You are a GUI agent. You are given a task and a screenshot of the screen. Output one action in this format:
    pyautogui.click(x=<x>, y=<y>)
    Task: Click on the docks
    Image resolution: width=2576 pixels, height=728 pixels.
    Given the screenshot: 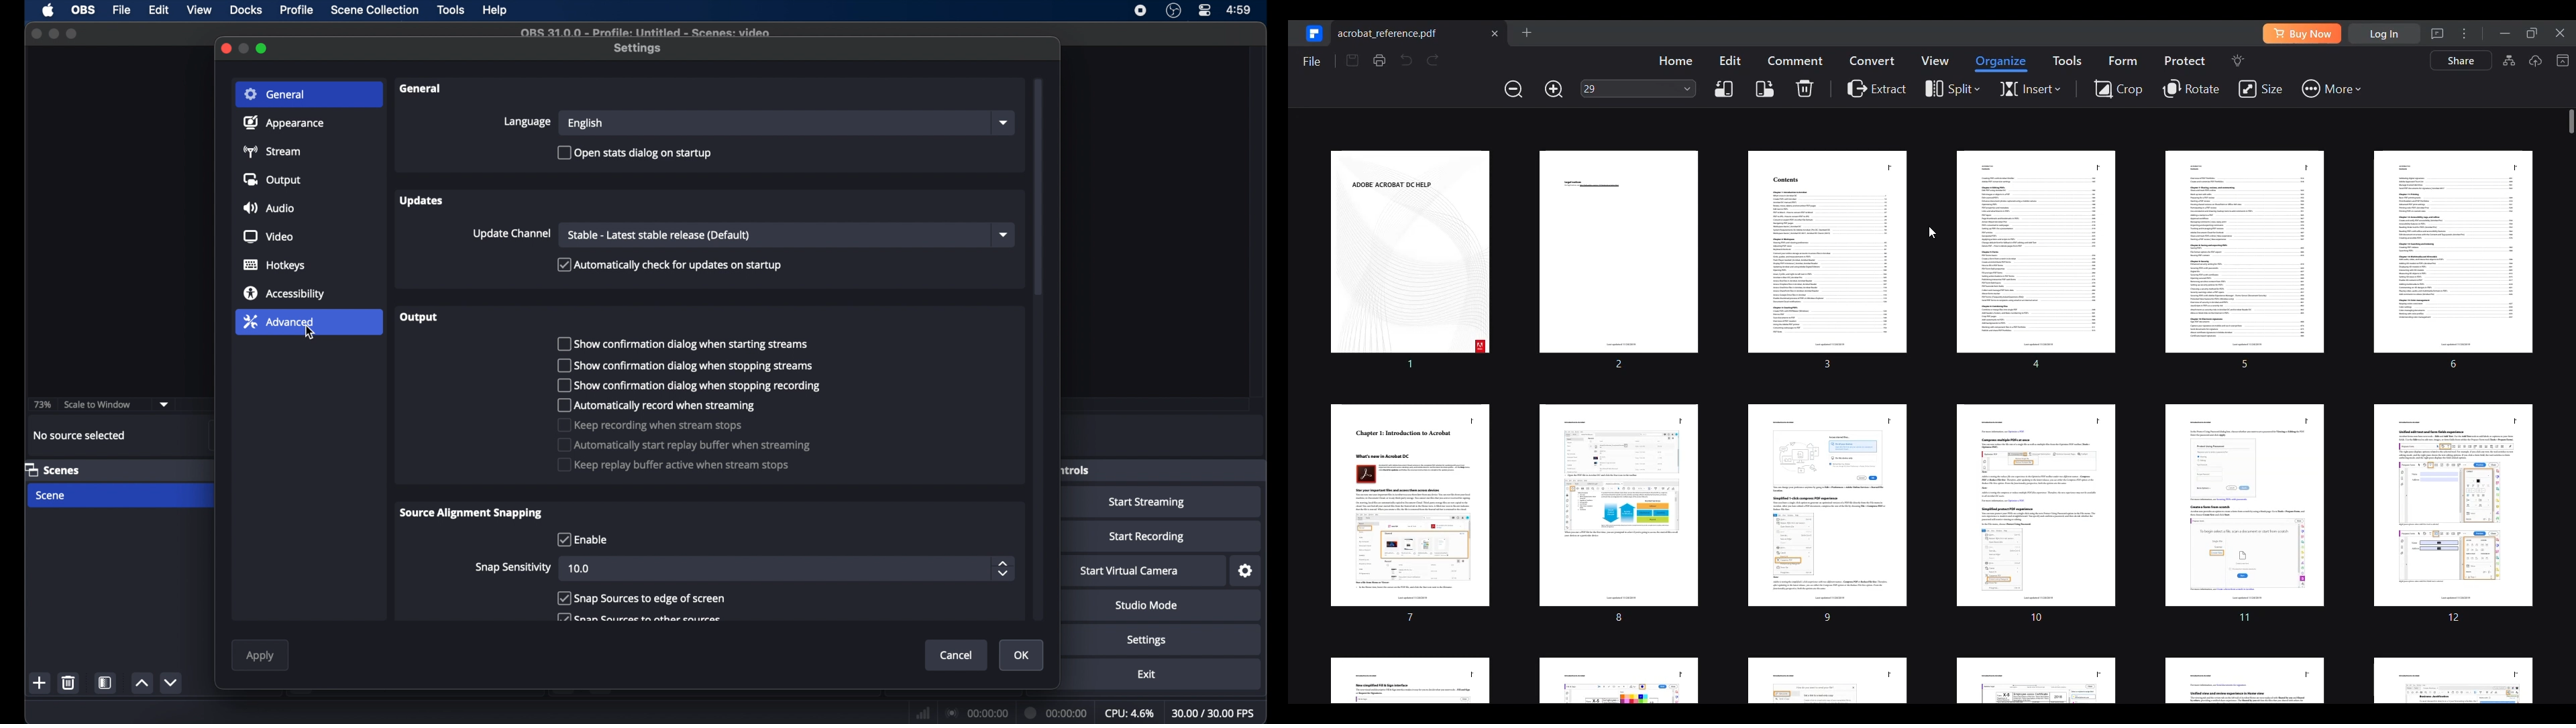 What is the action you would take?
    pyautogui.click(x=246, y=10)
    